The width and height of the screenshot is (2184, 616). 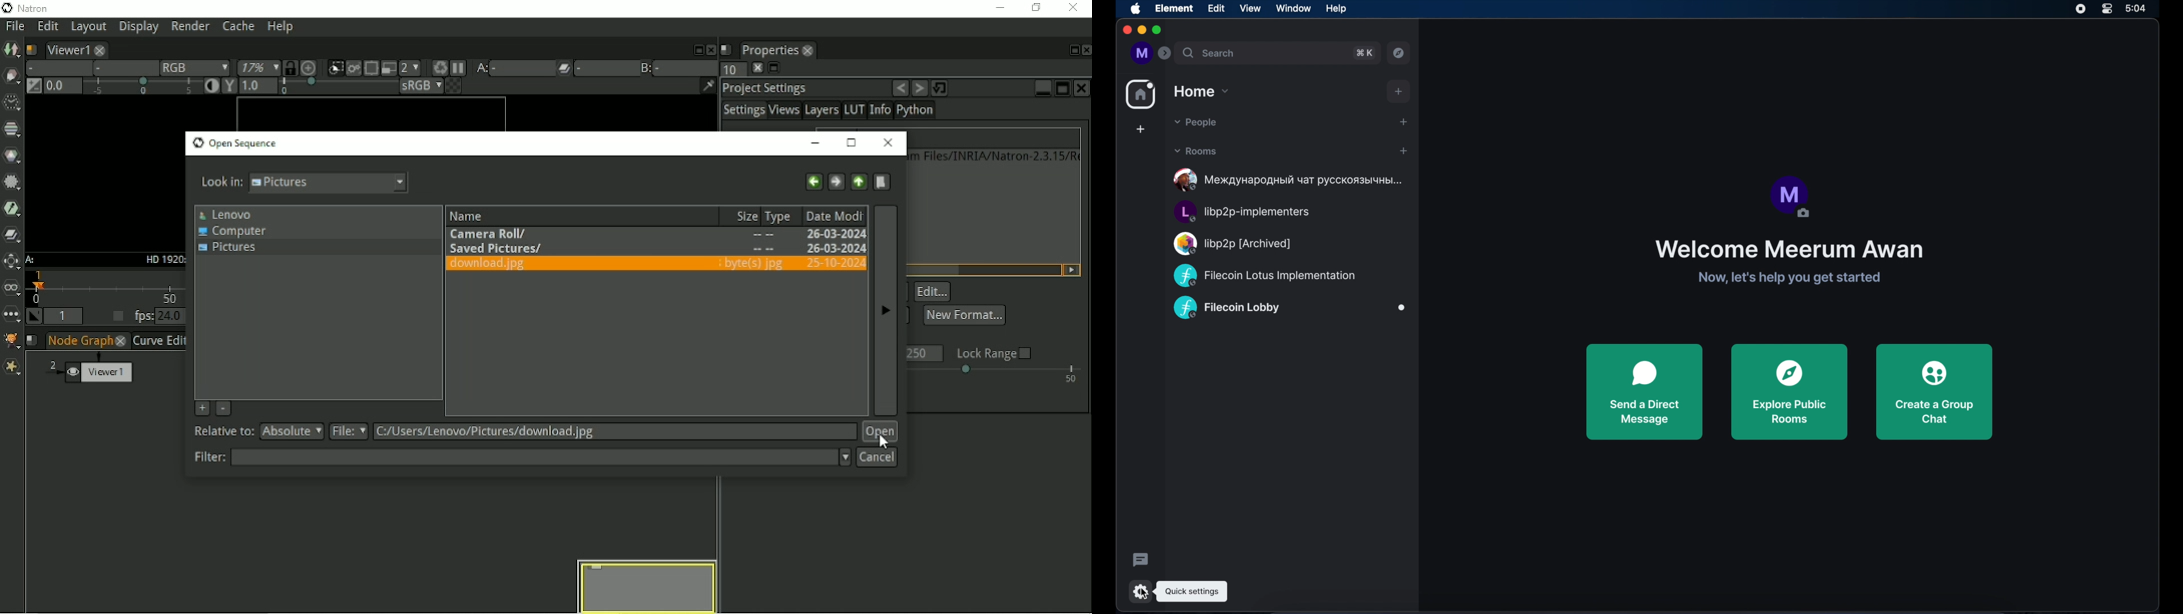 What do you see at coordinates (2108, 9) in the screenshot?
I see `control center` at bounding box center [2108, 9].